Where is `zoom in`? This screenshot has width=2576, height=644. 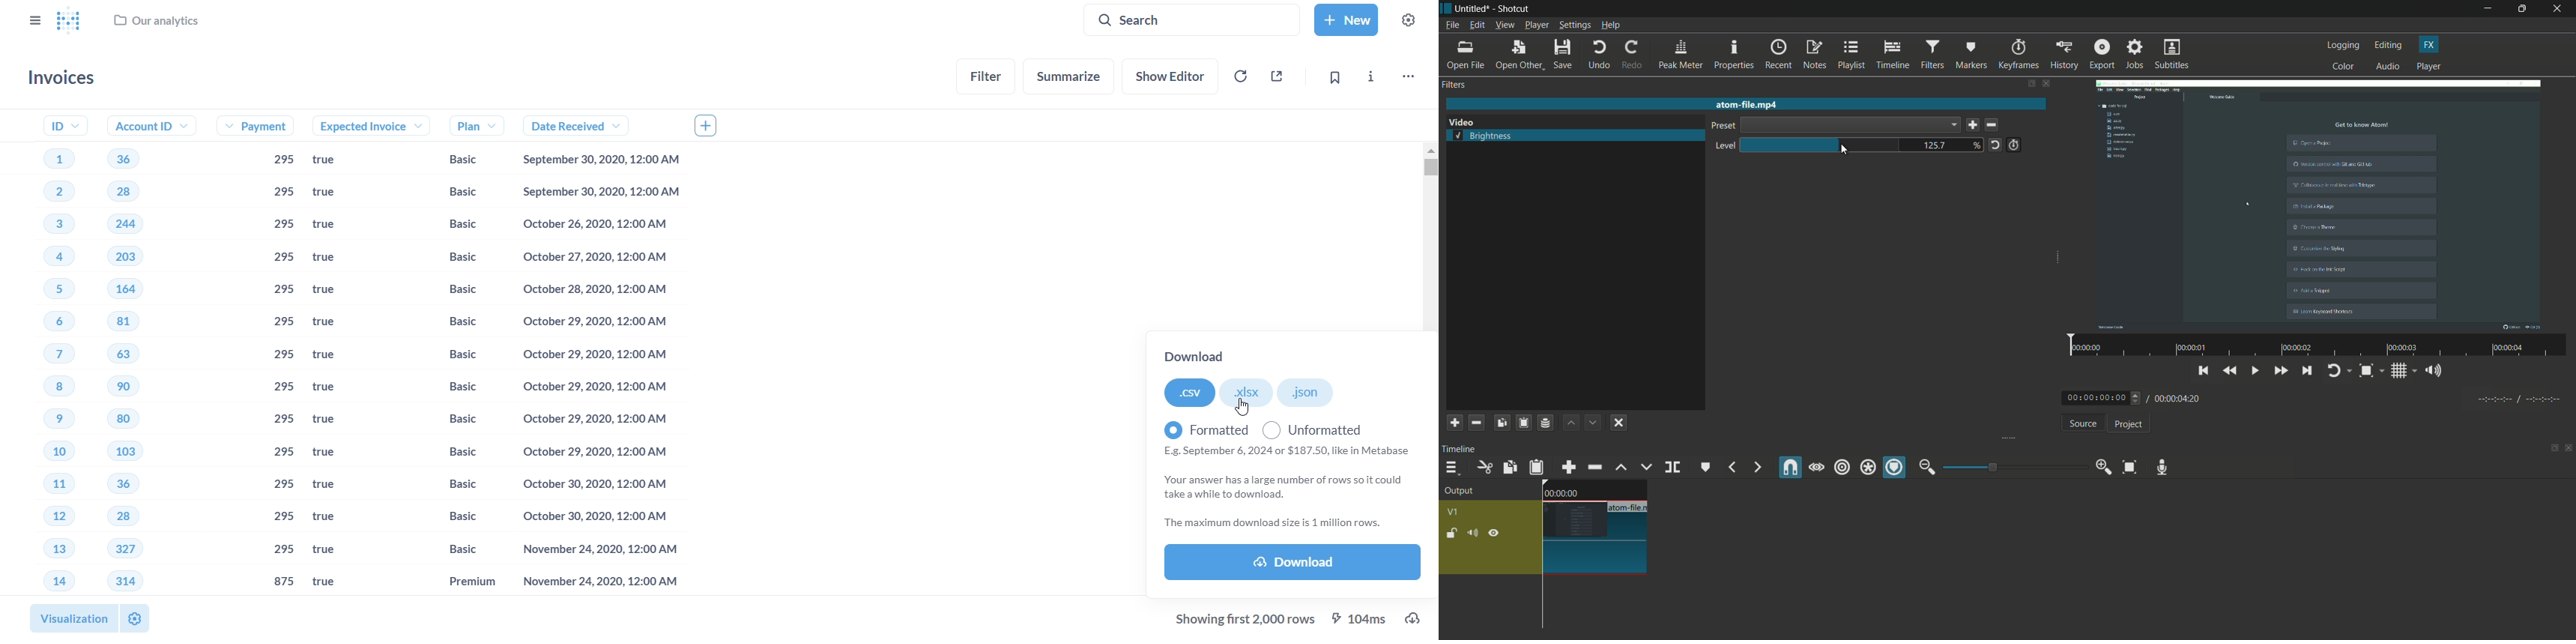 zoom in is located at coordinates (2101, 468).